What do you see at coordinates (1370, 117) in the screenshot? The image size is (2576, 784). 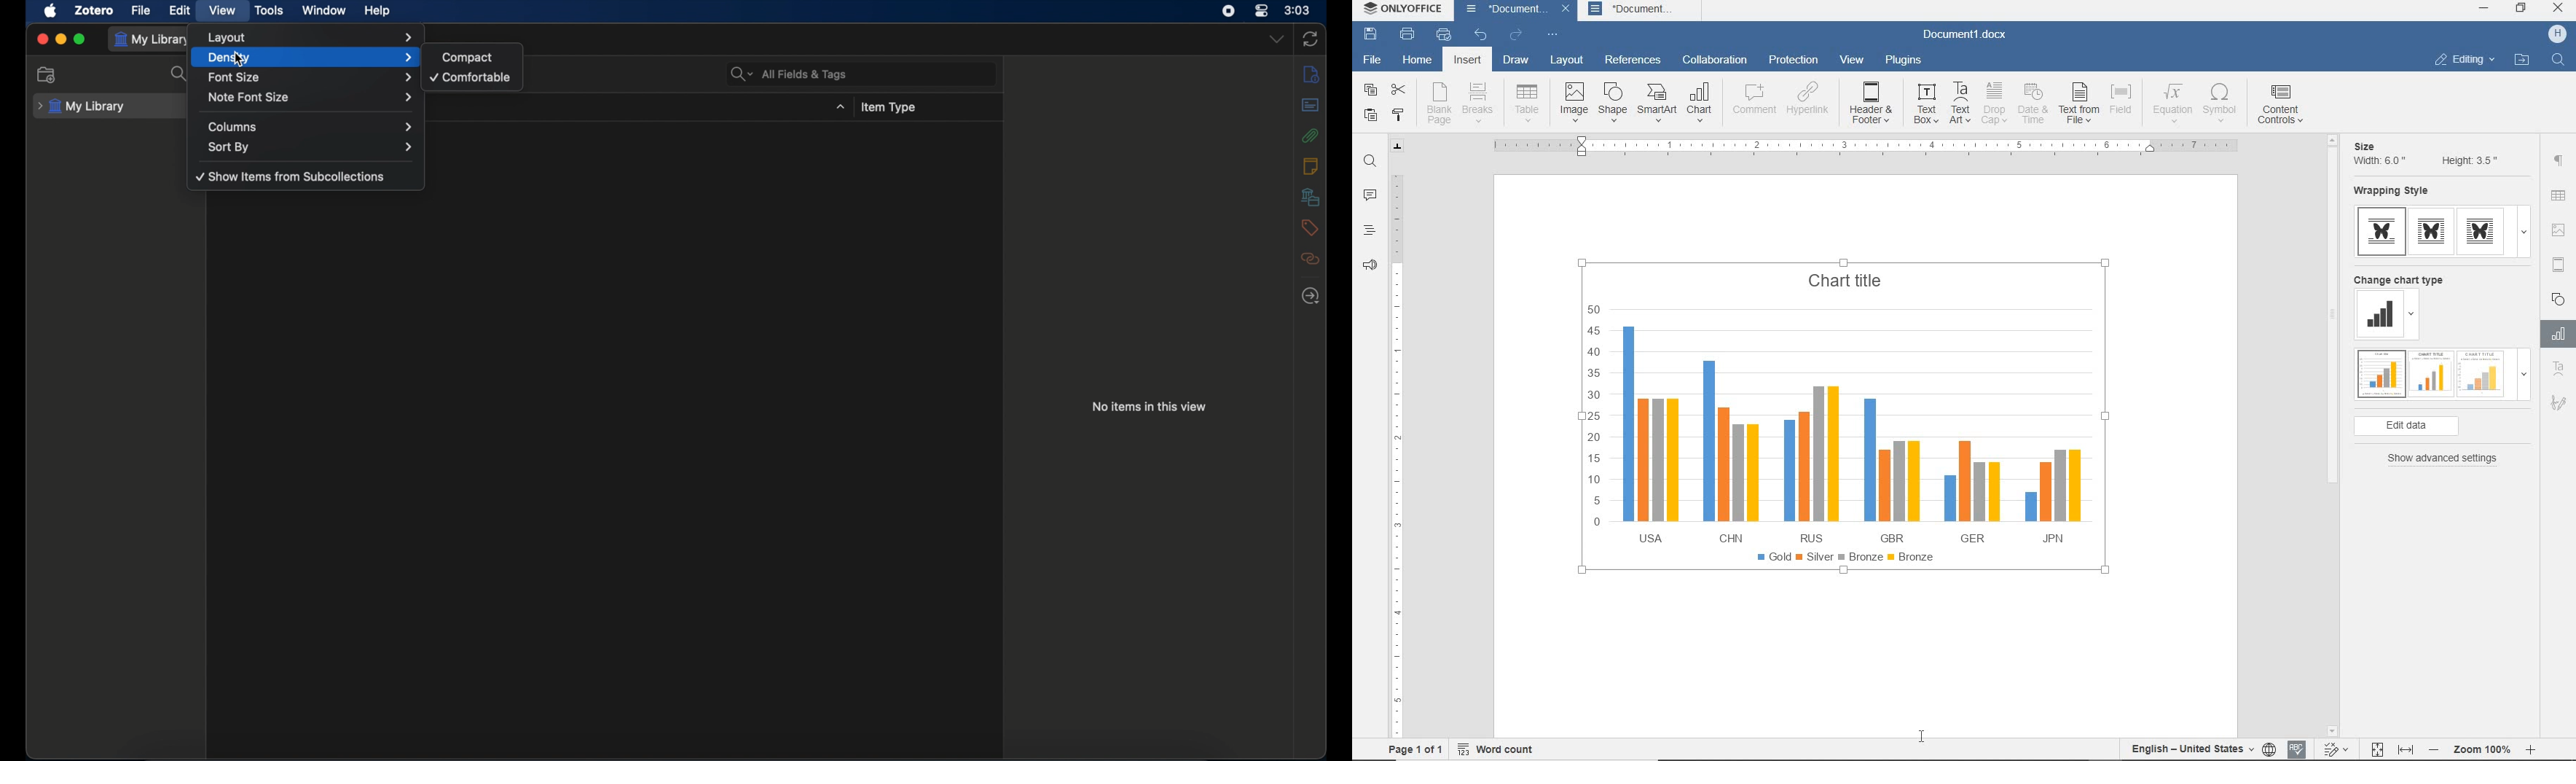 I see `paste` at bounding box center [1370, 117].